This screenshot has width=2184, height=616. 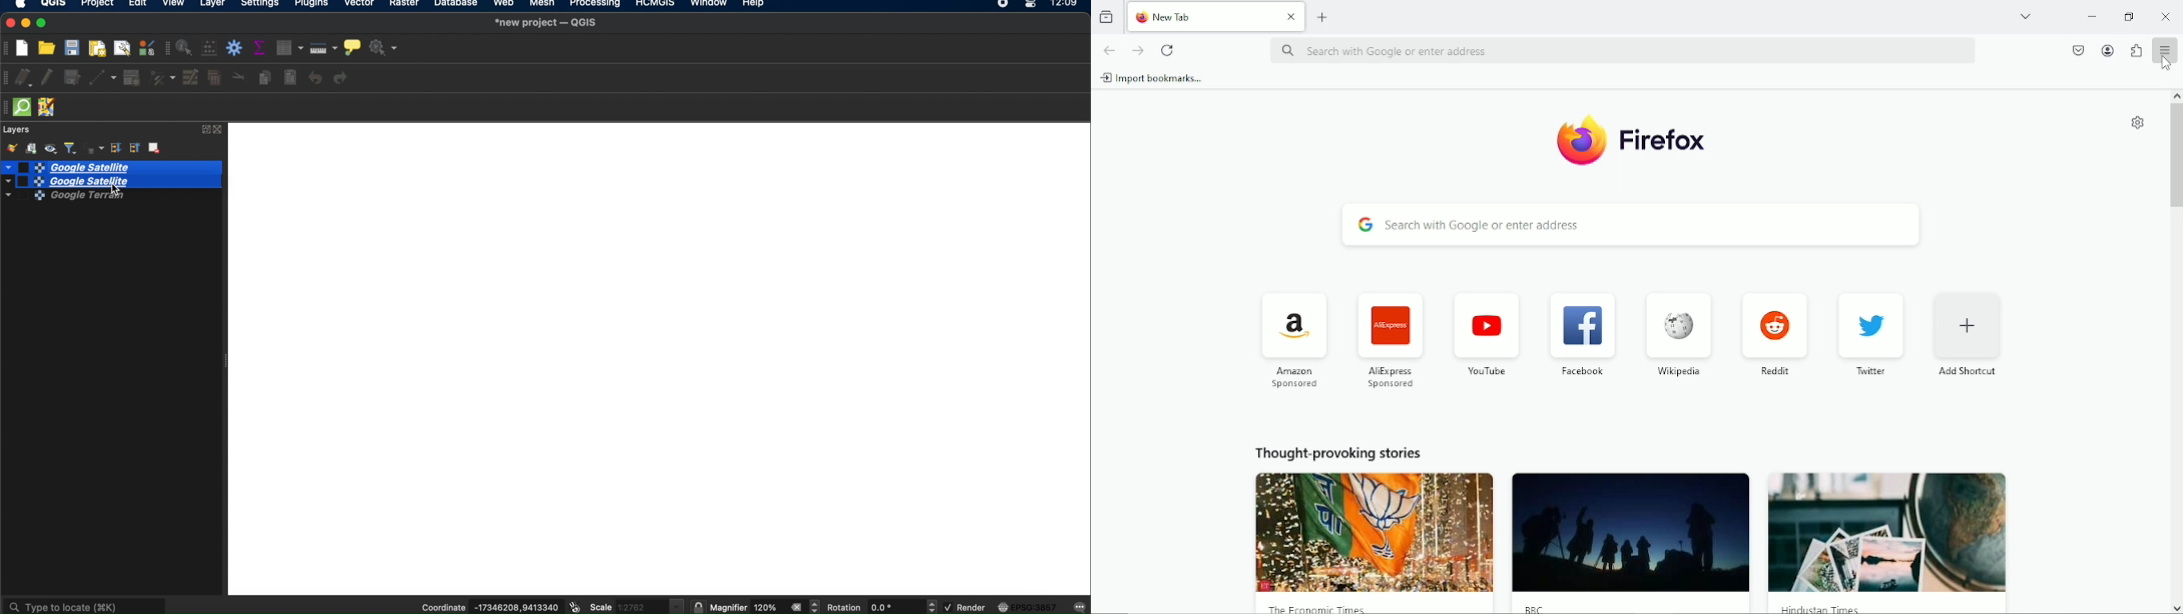 What do you see at coordinates (2093, 15) in the screenshot?
I see `Minimize` at bounding box center [2093, 15].